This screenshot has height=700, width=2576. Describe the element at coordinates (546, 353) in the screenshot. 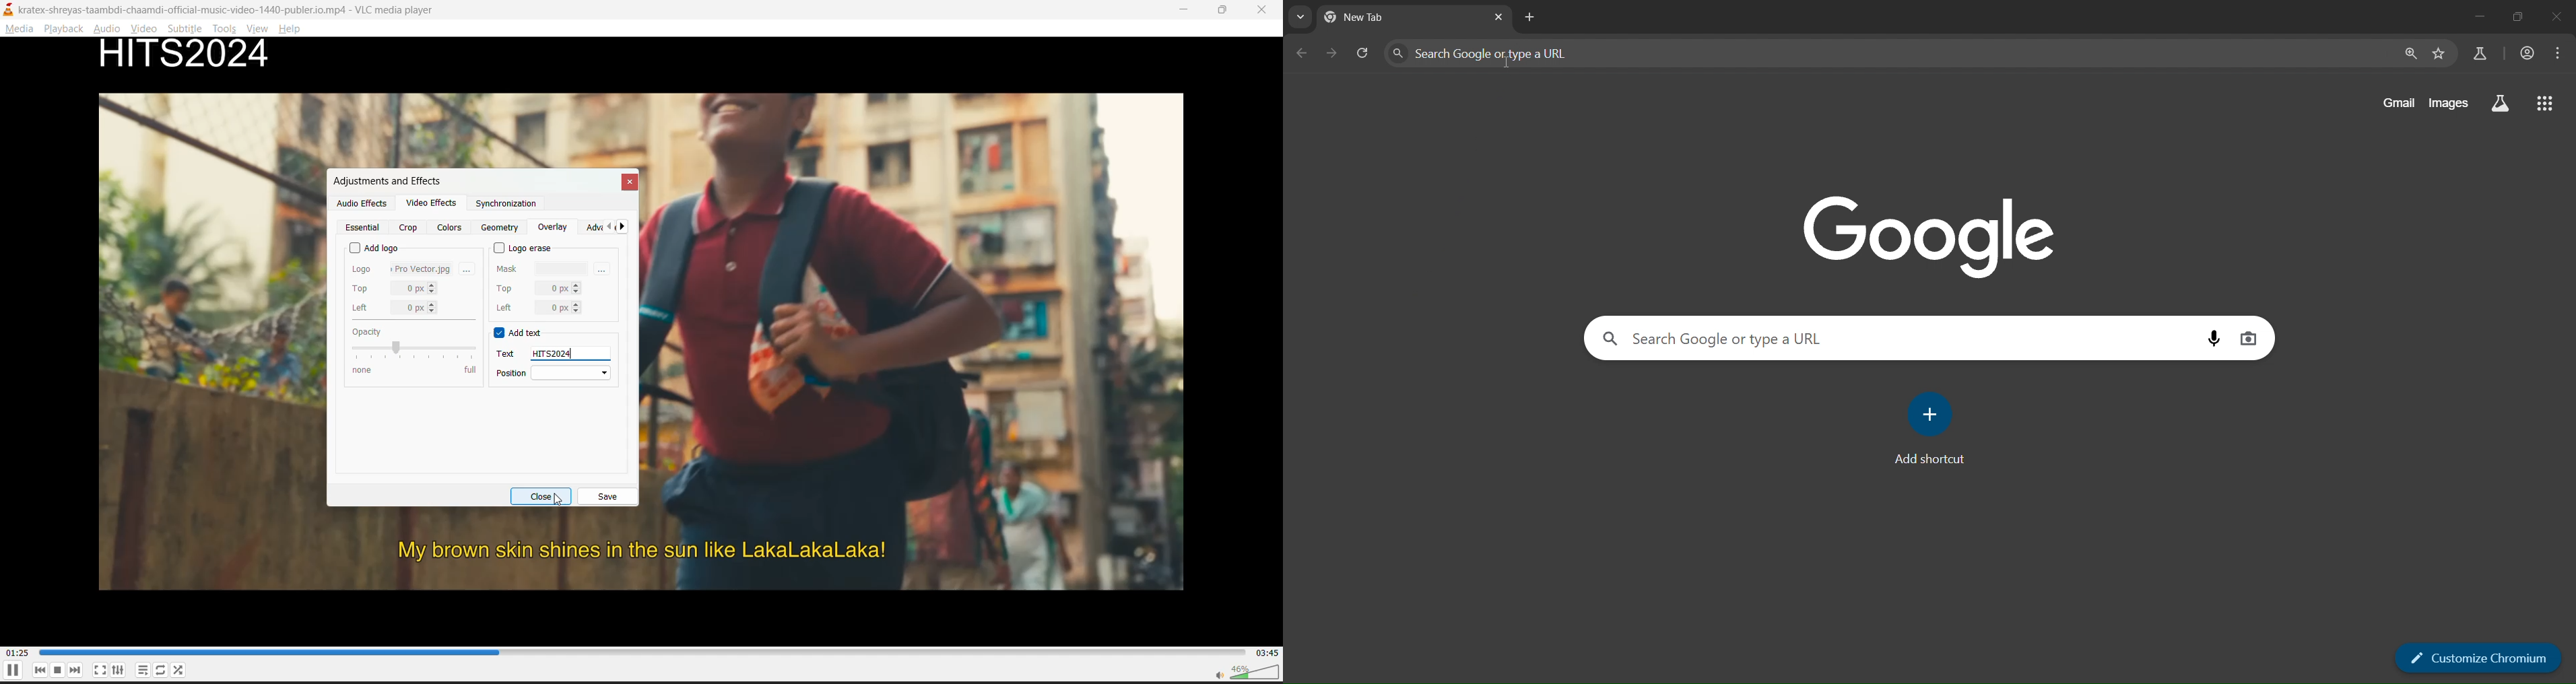

I see `text` at that location.